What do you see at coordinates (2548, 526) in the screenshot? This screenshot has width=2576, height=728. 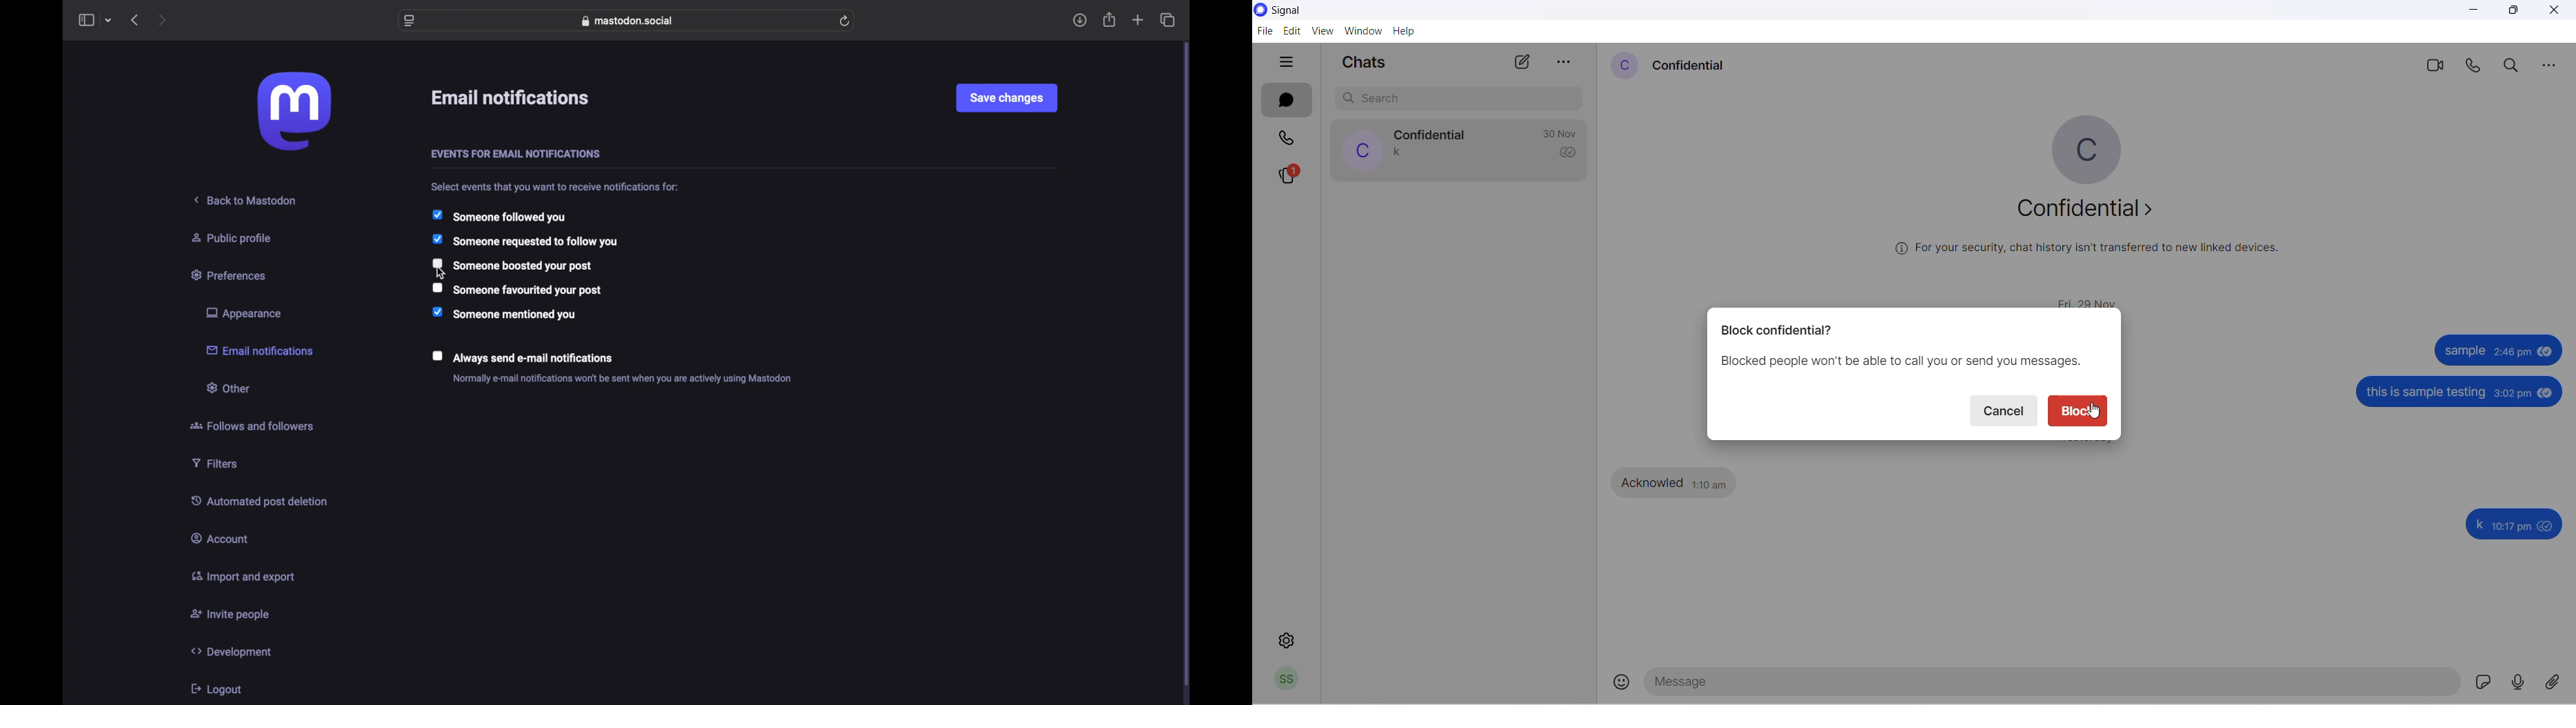 I see `seen` at bounding box center [2548, 526].